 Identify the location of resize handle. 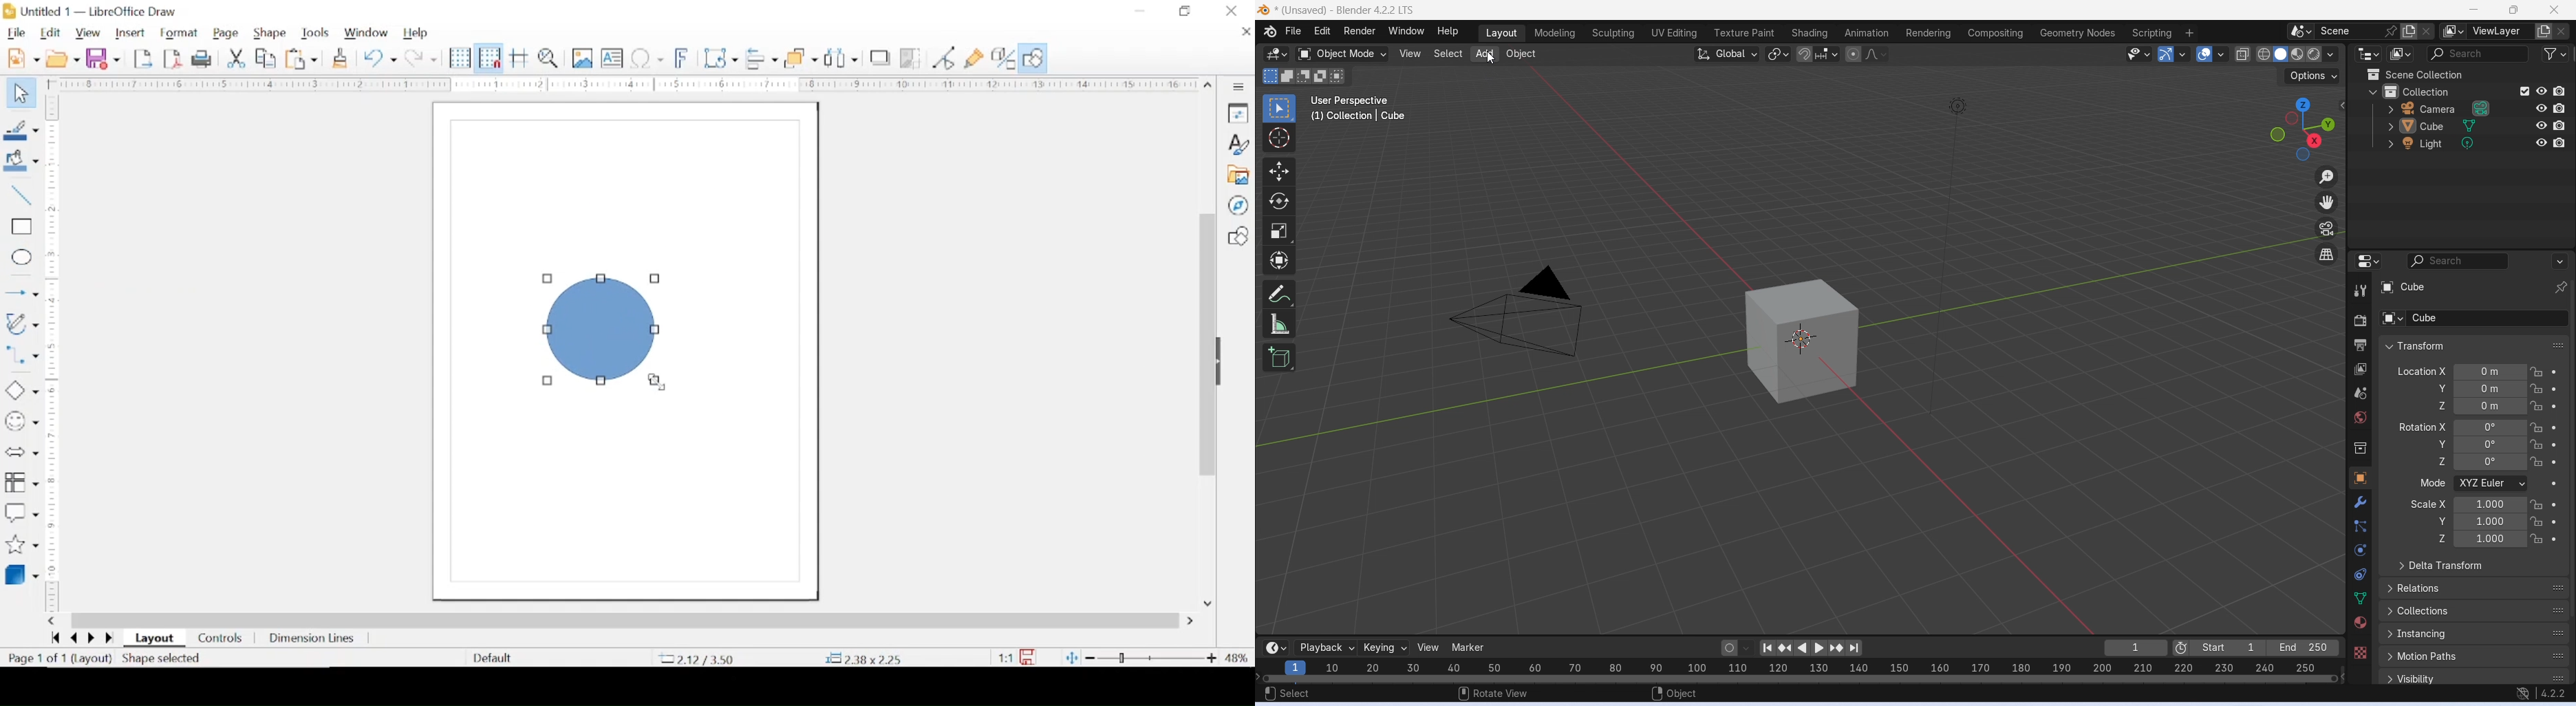
(601, 278).